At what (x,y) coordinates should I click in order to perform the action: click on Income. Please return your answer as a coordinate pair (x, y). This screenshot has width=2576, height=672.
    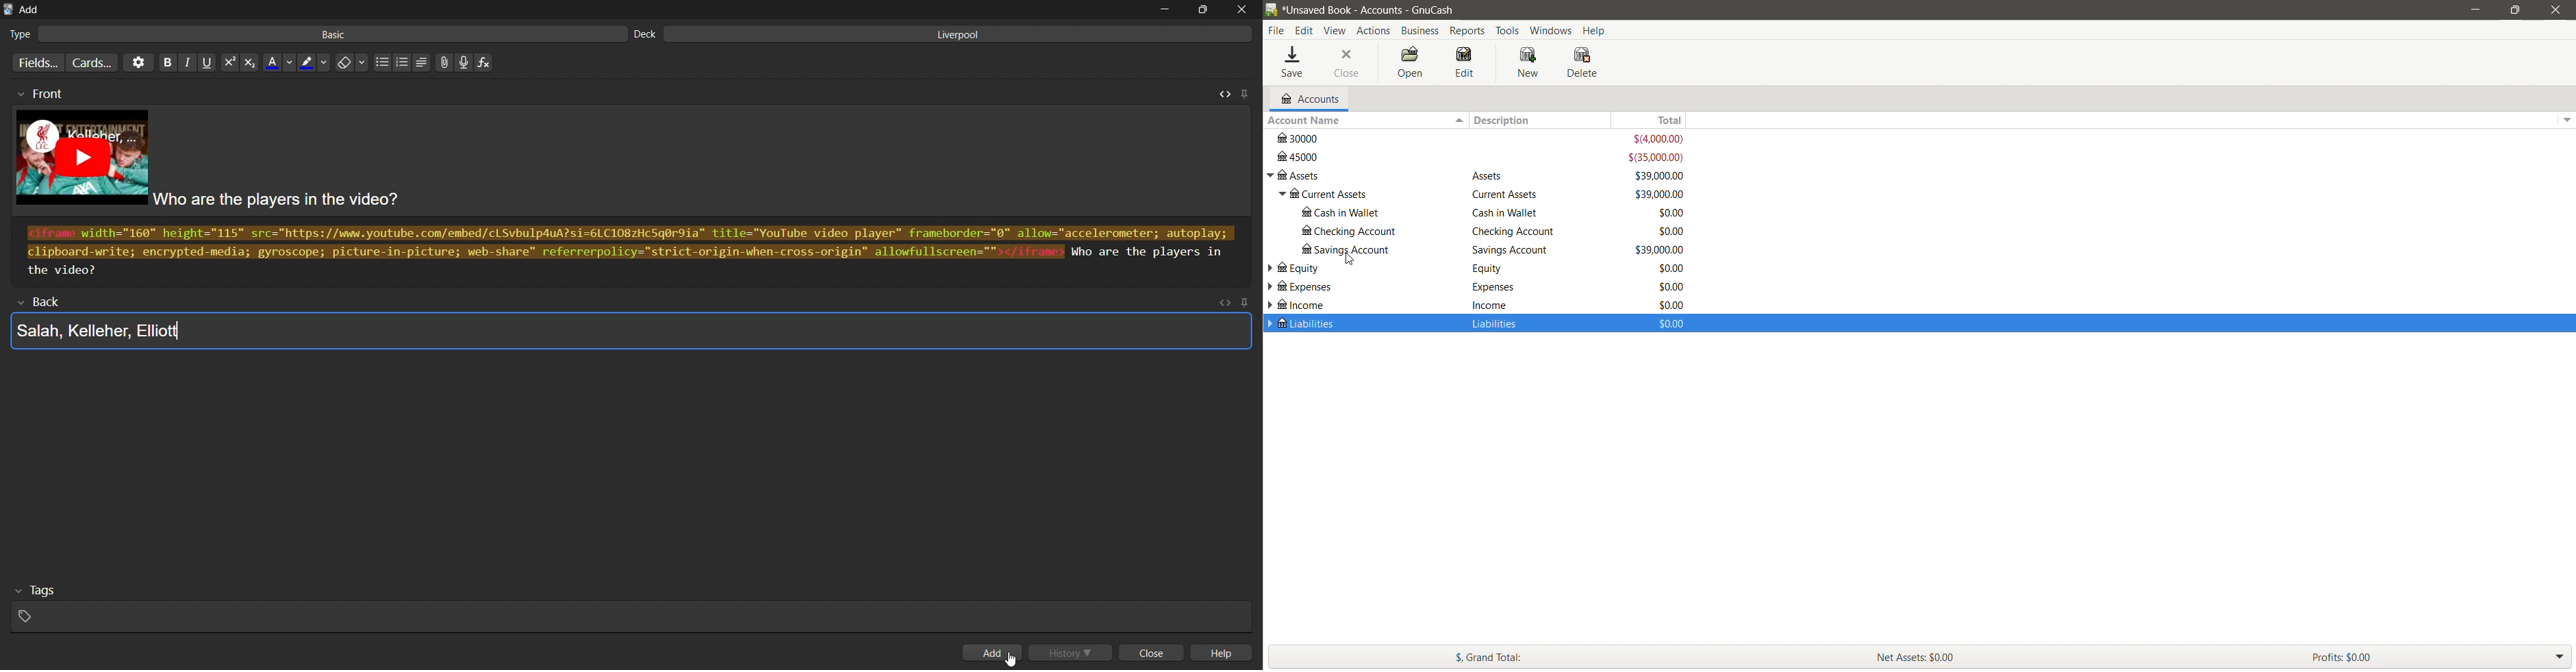
    Looking at the image, I should click on (1362, 305).